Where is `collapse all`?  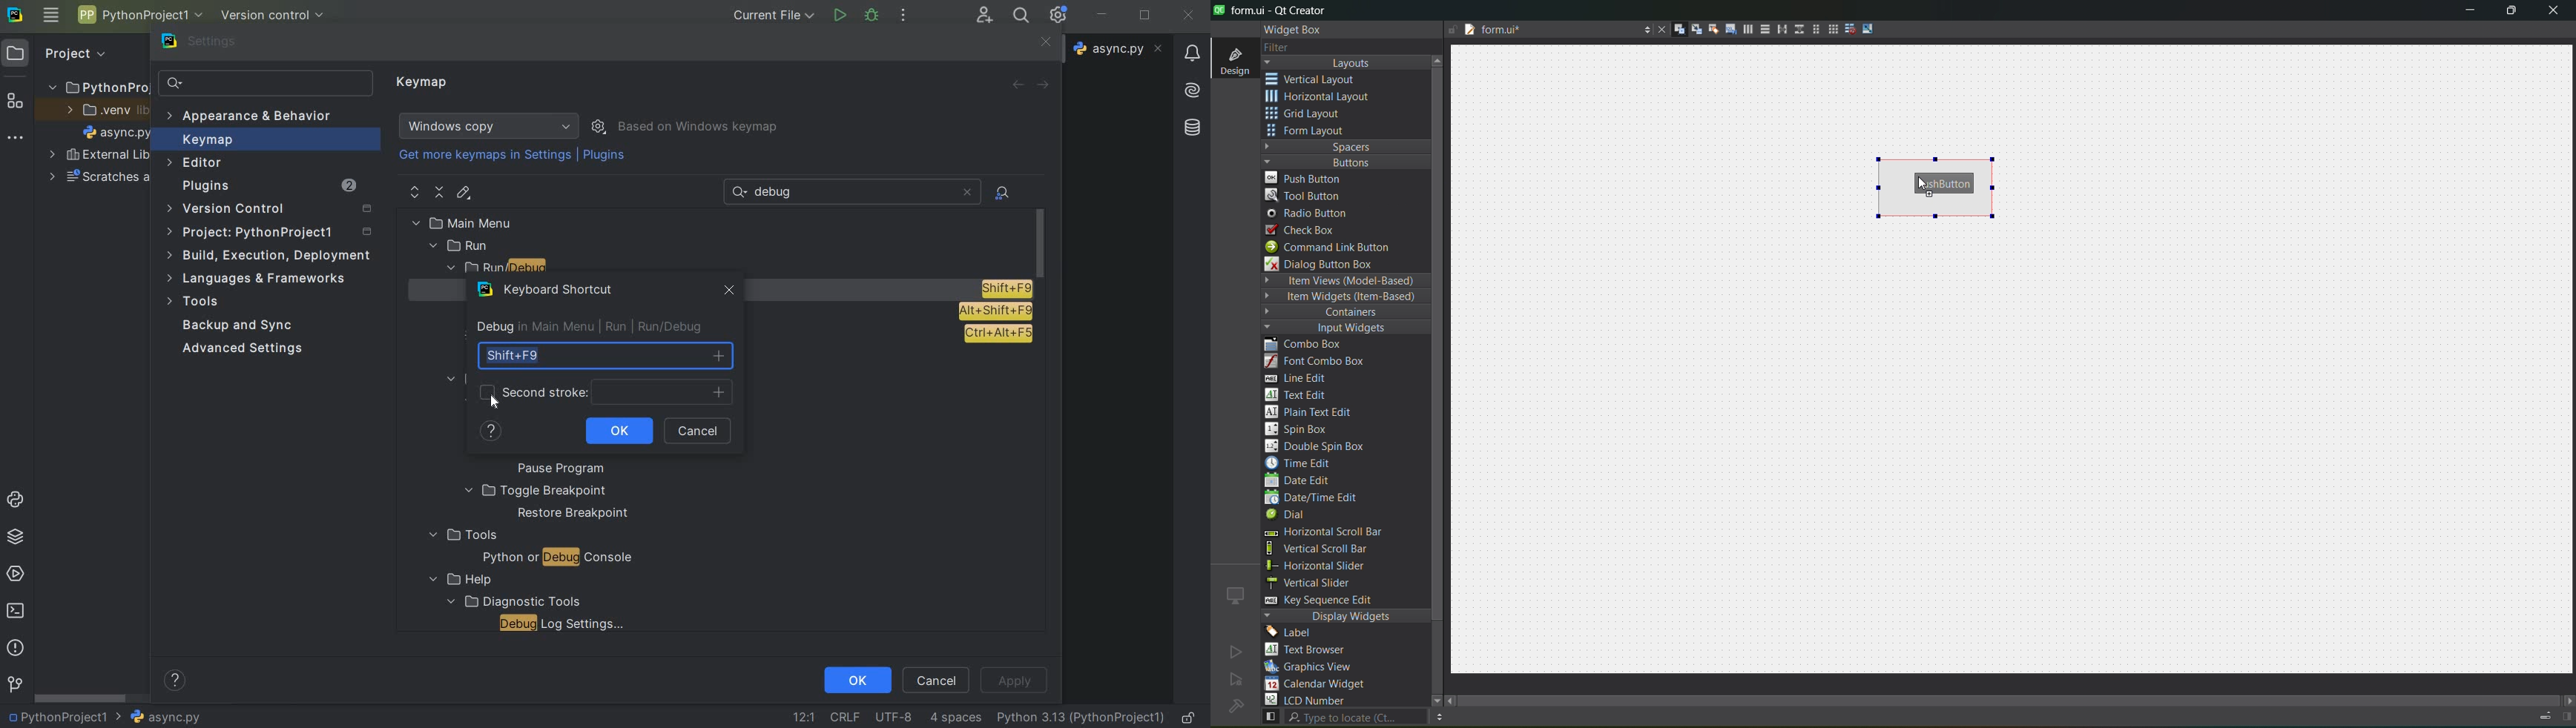
collapse all is located at coordinates (440, 193).